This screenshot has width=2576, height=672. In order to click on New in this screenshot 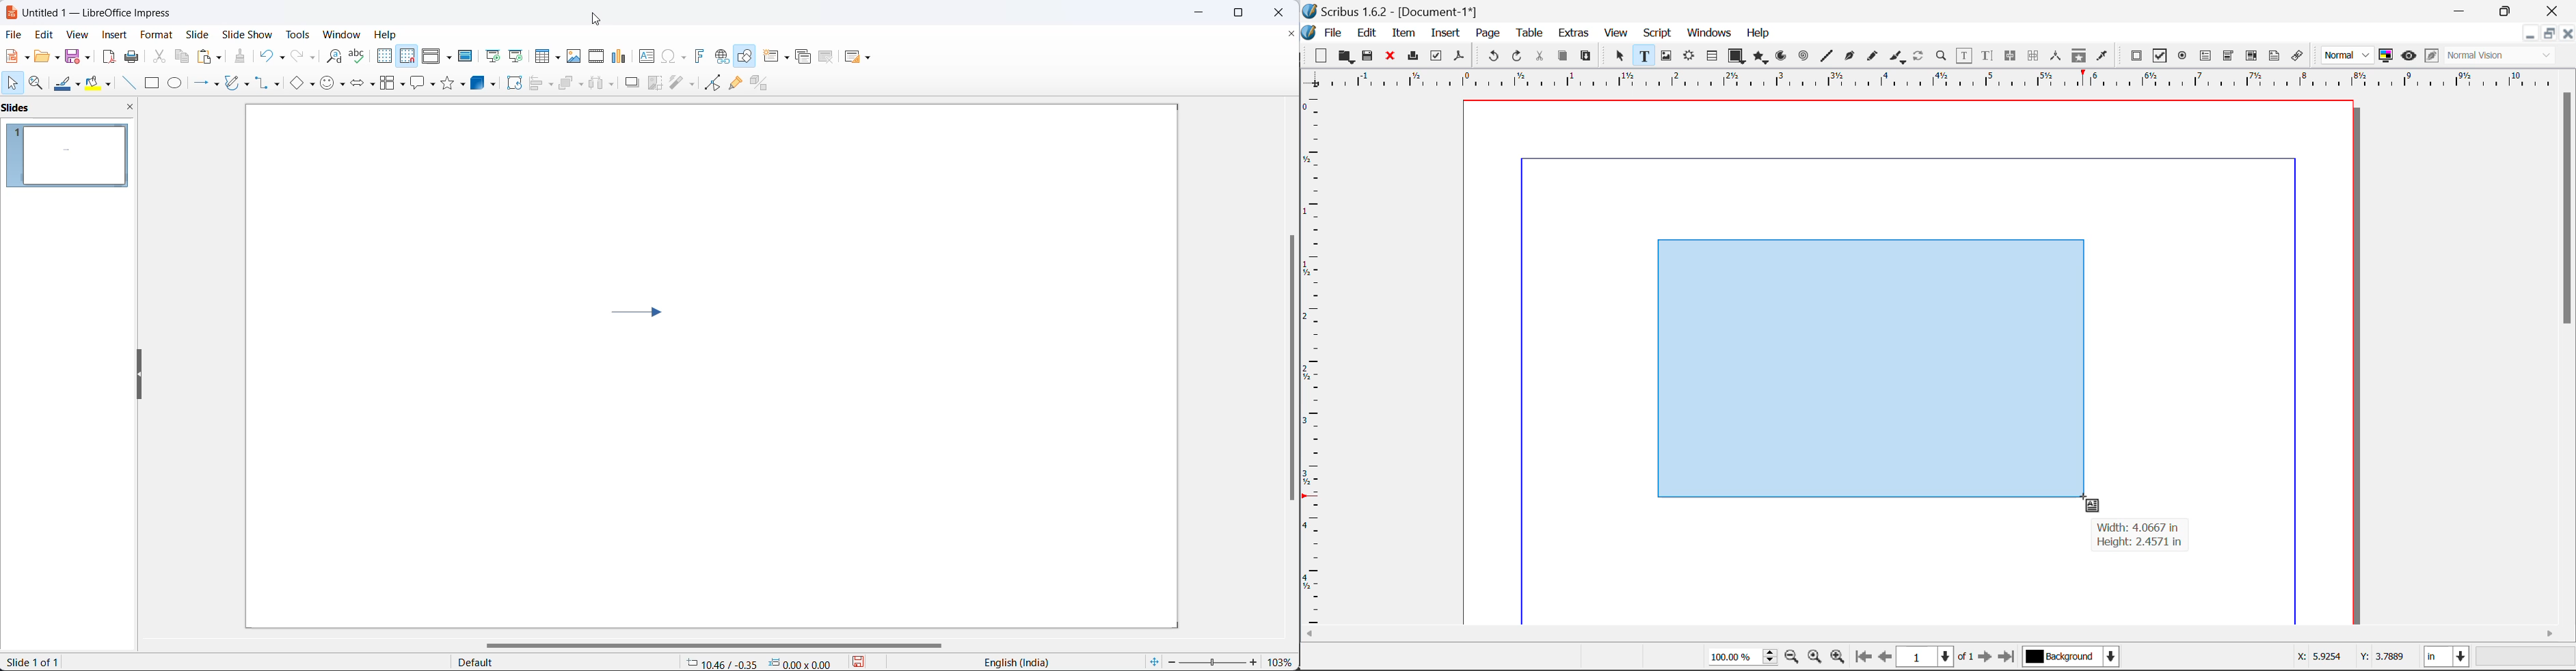, I will do `click(1320, 56)`.